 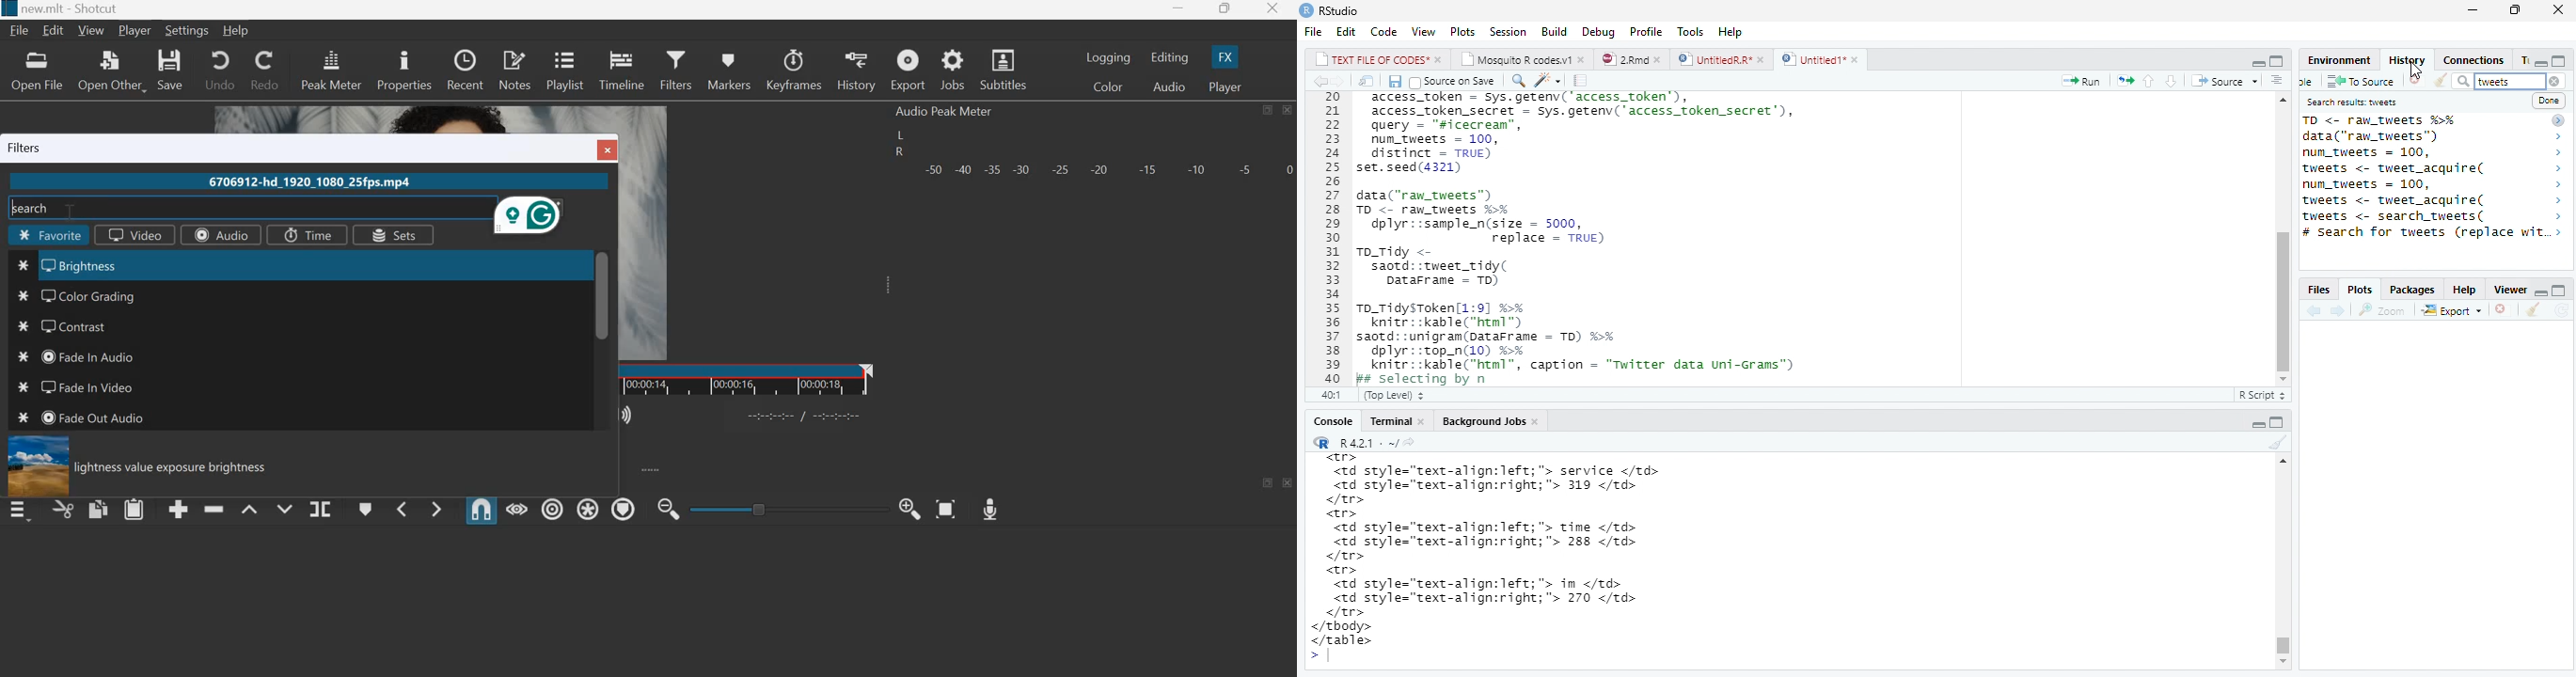 What do you see at coordinates (1522, 58) in the screenshot?
I see `| Mosauito R codes.y!` at bounding box center [1522, 58].